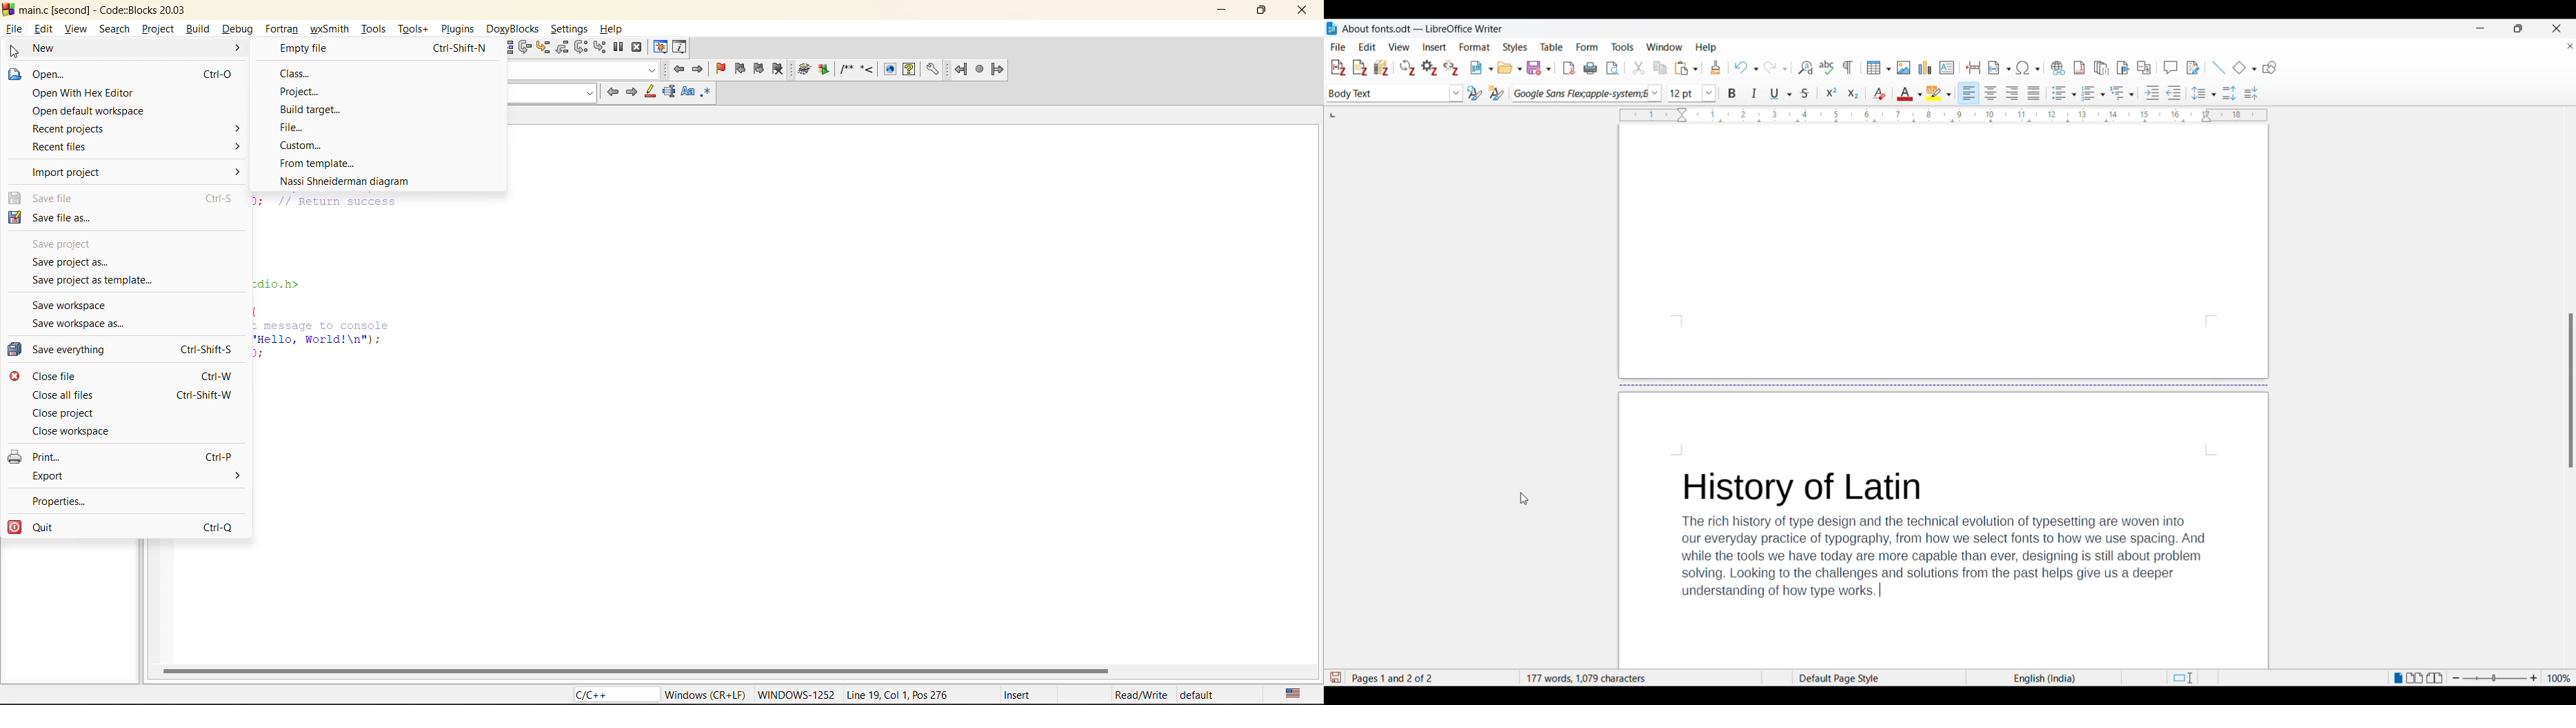 This screenshot has width=2576, height=728. I want to click on metadata, so click(944, 695).